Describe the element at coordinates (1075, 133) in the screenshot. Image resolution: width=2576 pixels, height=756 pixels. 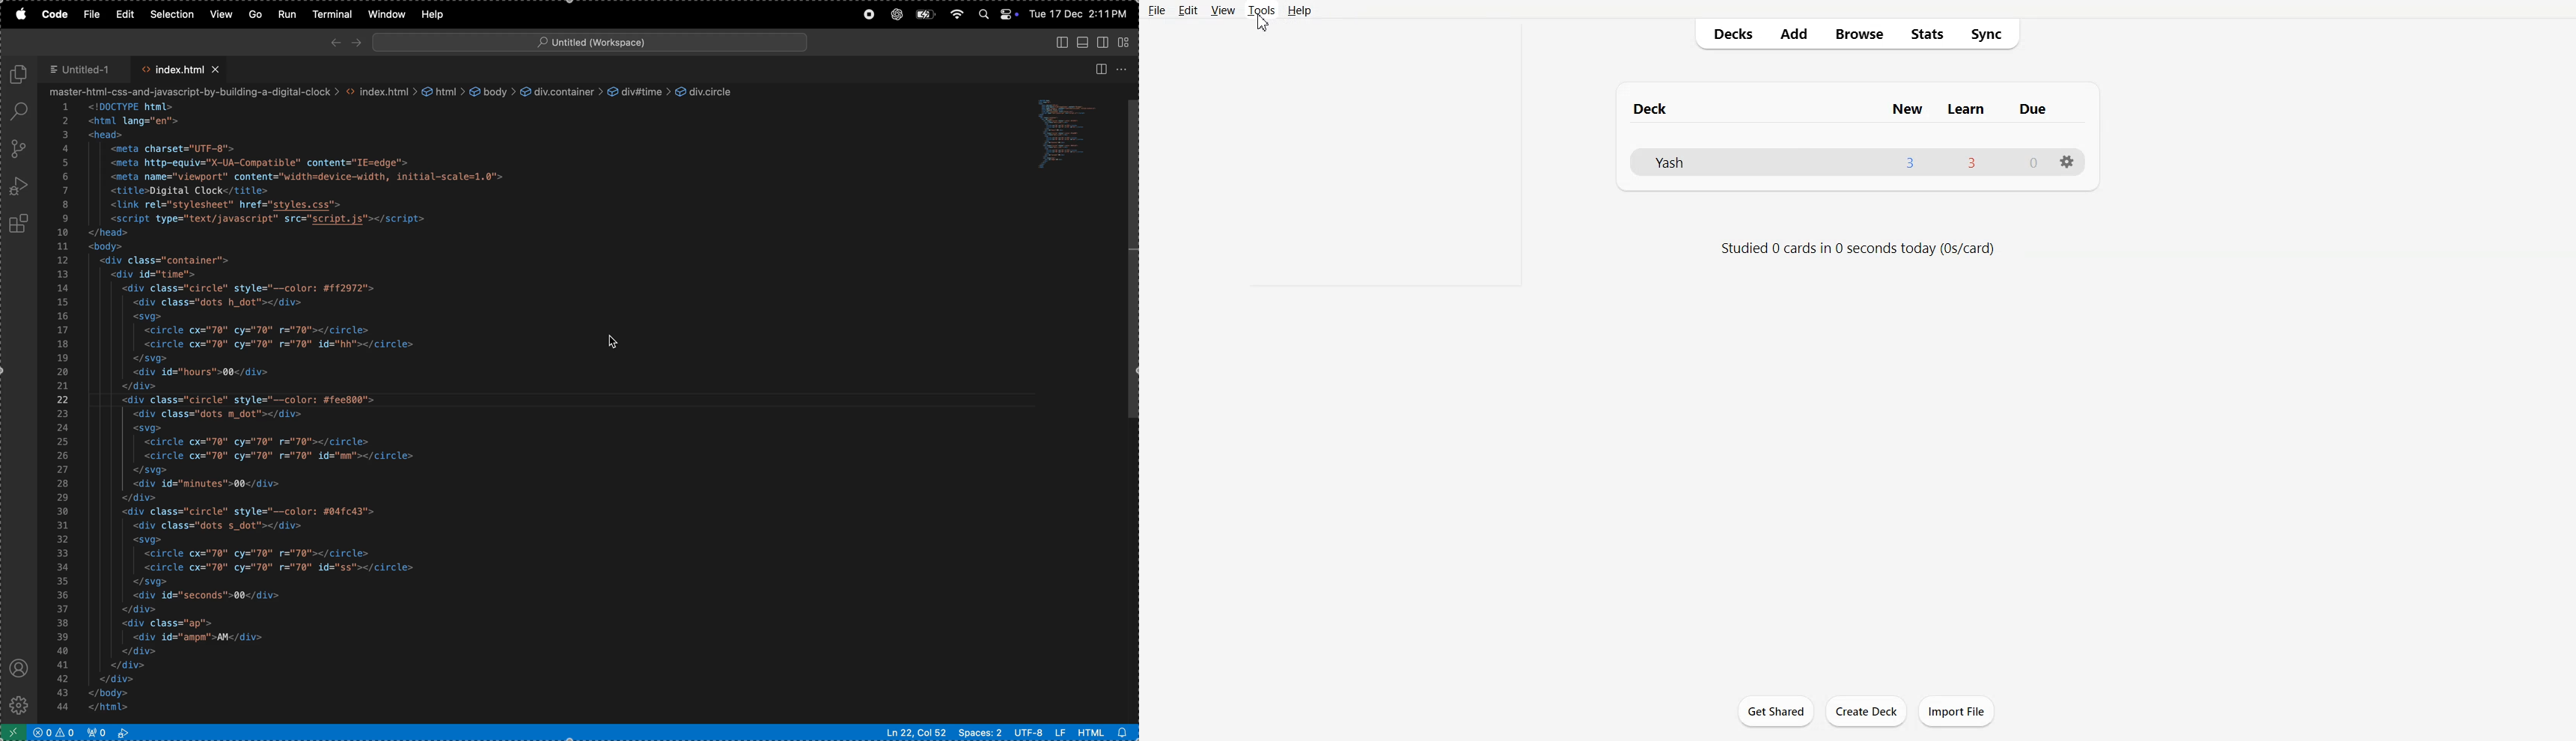
I see `code window ` at that location.